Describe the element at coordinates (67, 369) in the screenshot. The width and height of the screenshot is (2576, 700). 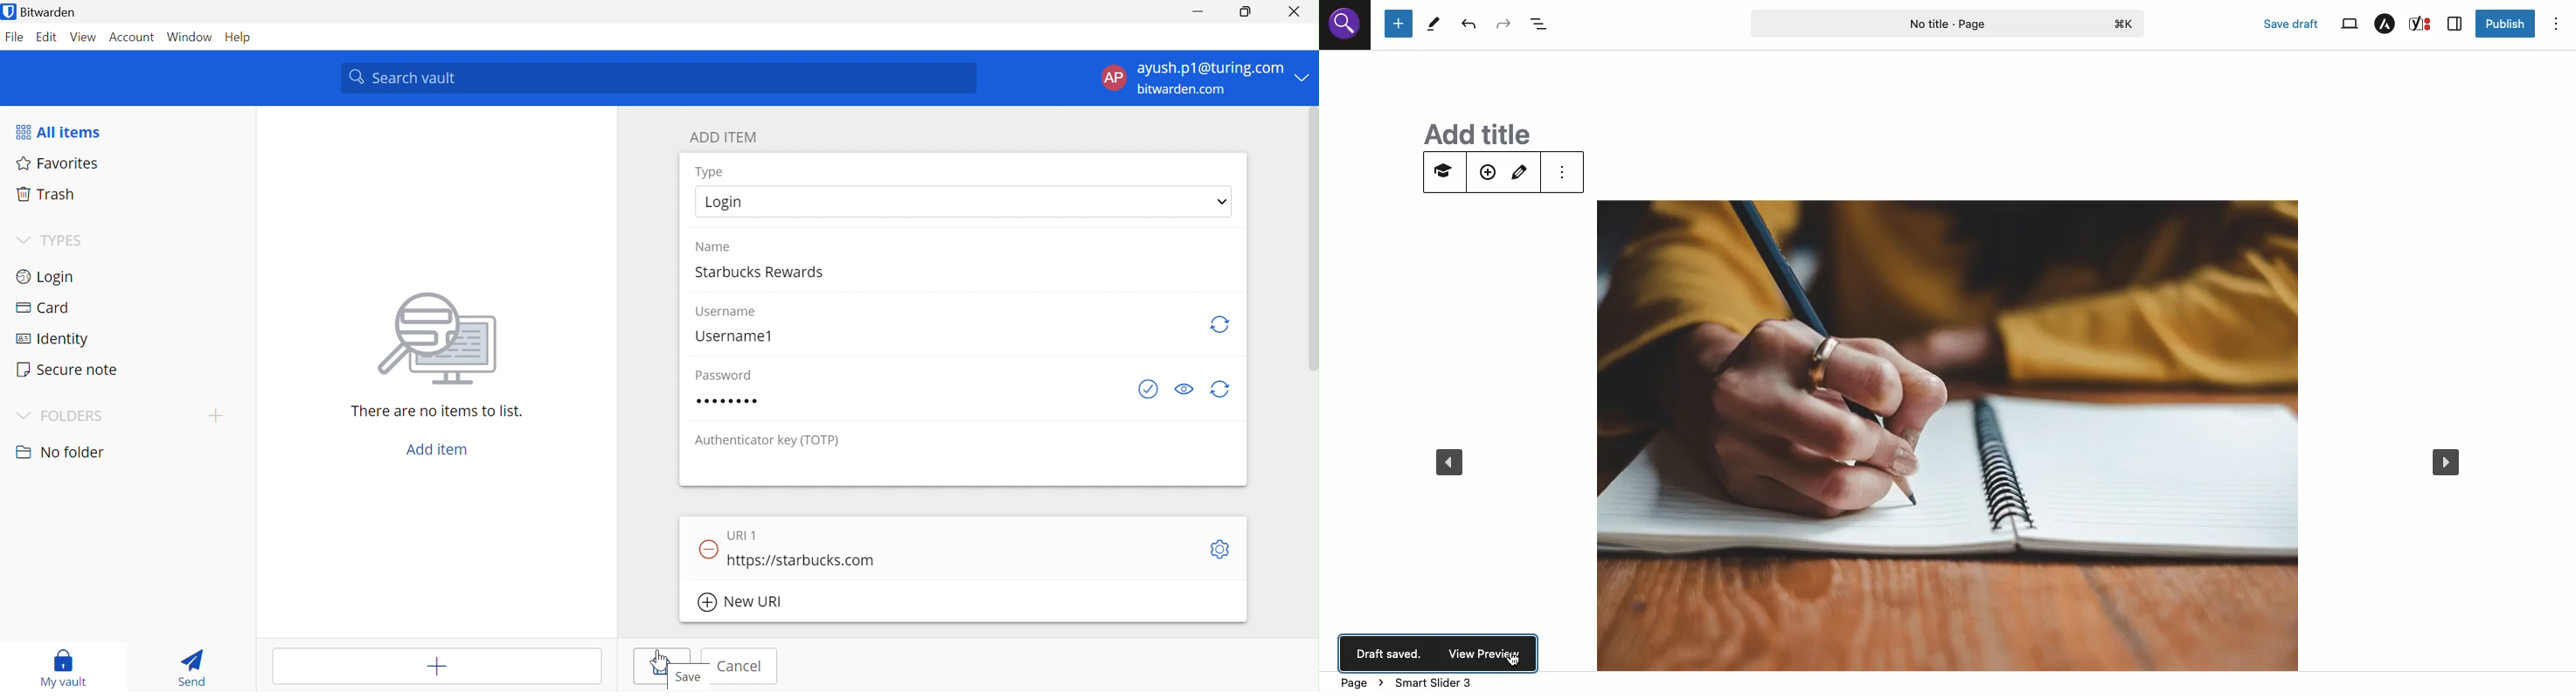
I see `Secure note` at that location.